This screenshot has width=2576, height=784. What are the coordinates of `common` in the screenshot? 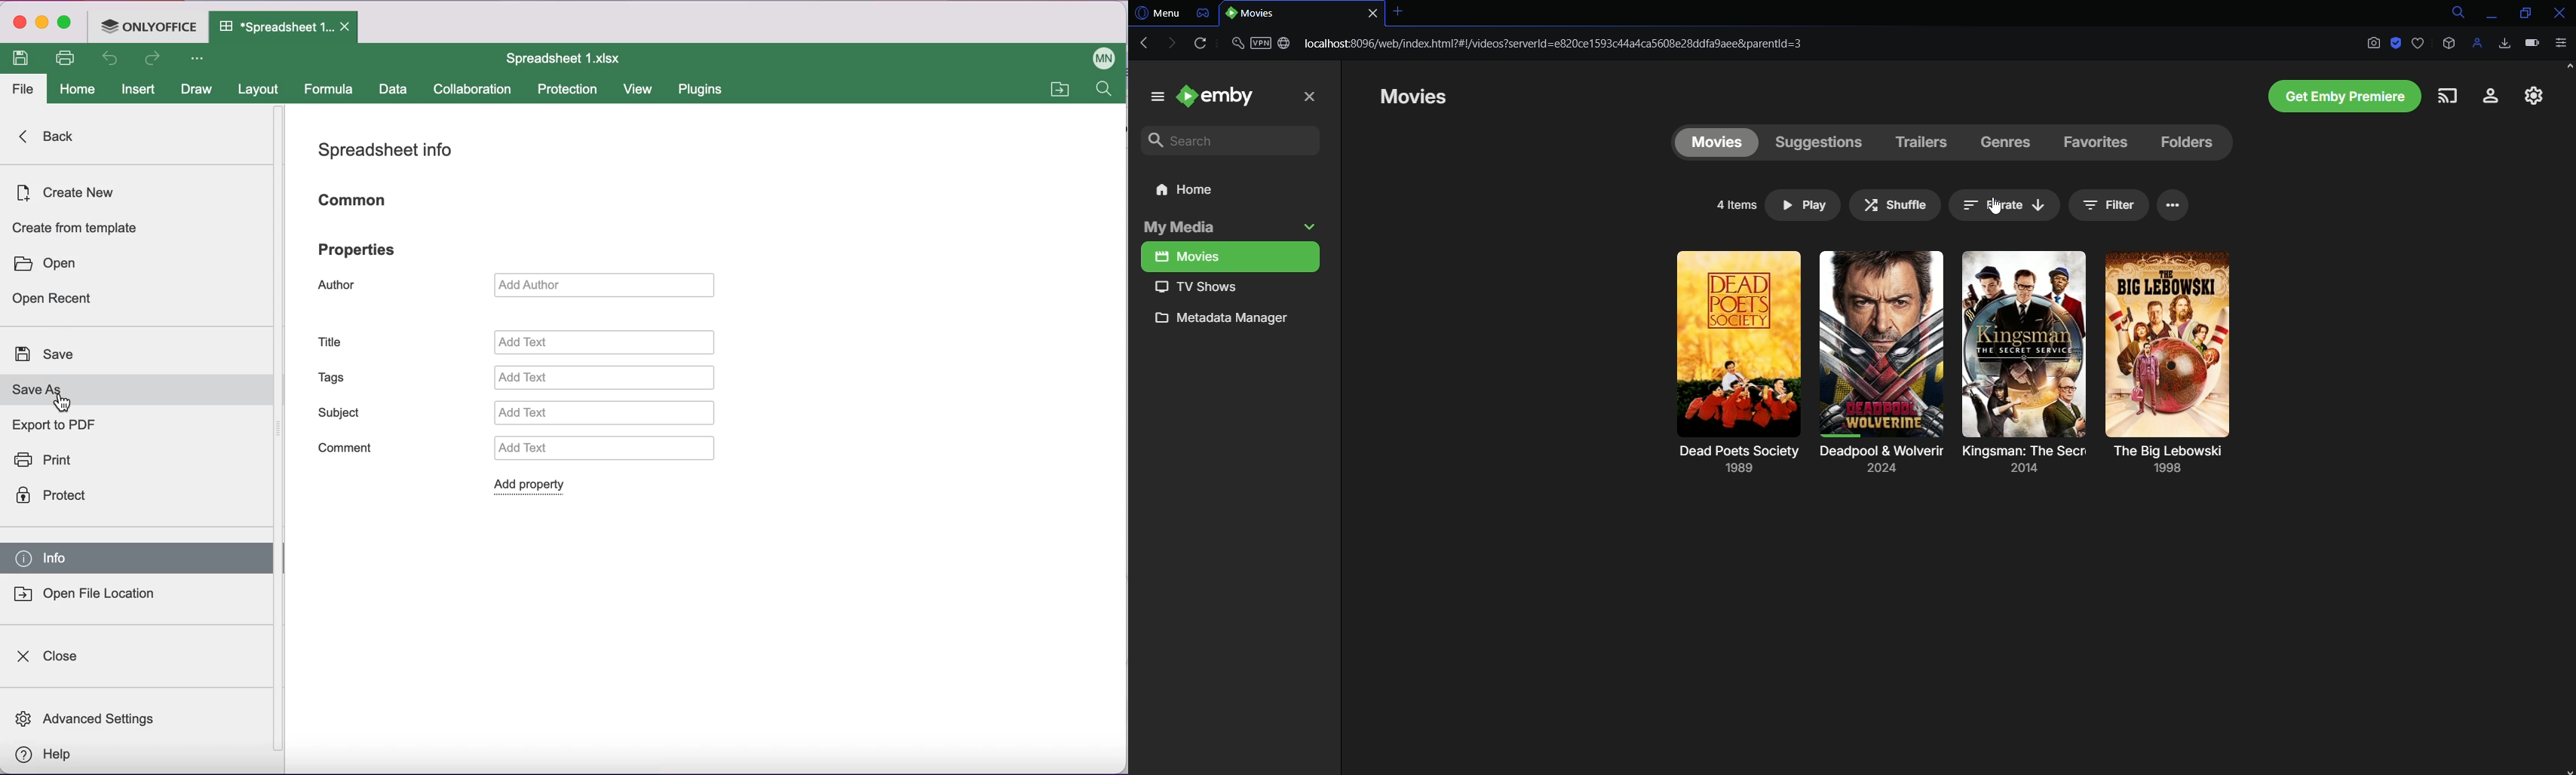 It's located at (366, 200).